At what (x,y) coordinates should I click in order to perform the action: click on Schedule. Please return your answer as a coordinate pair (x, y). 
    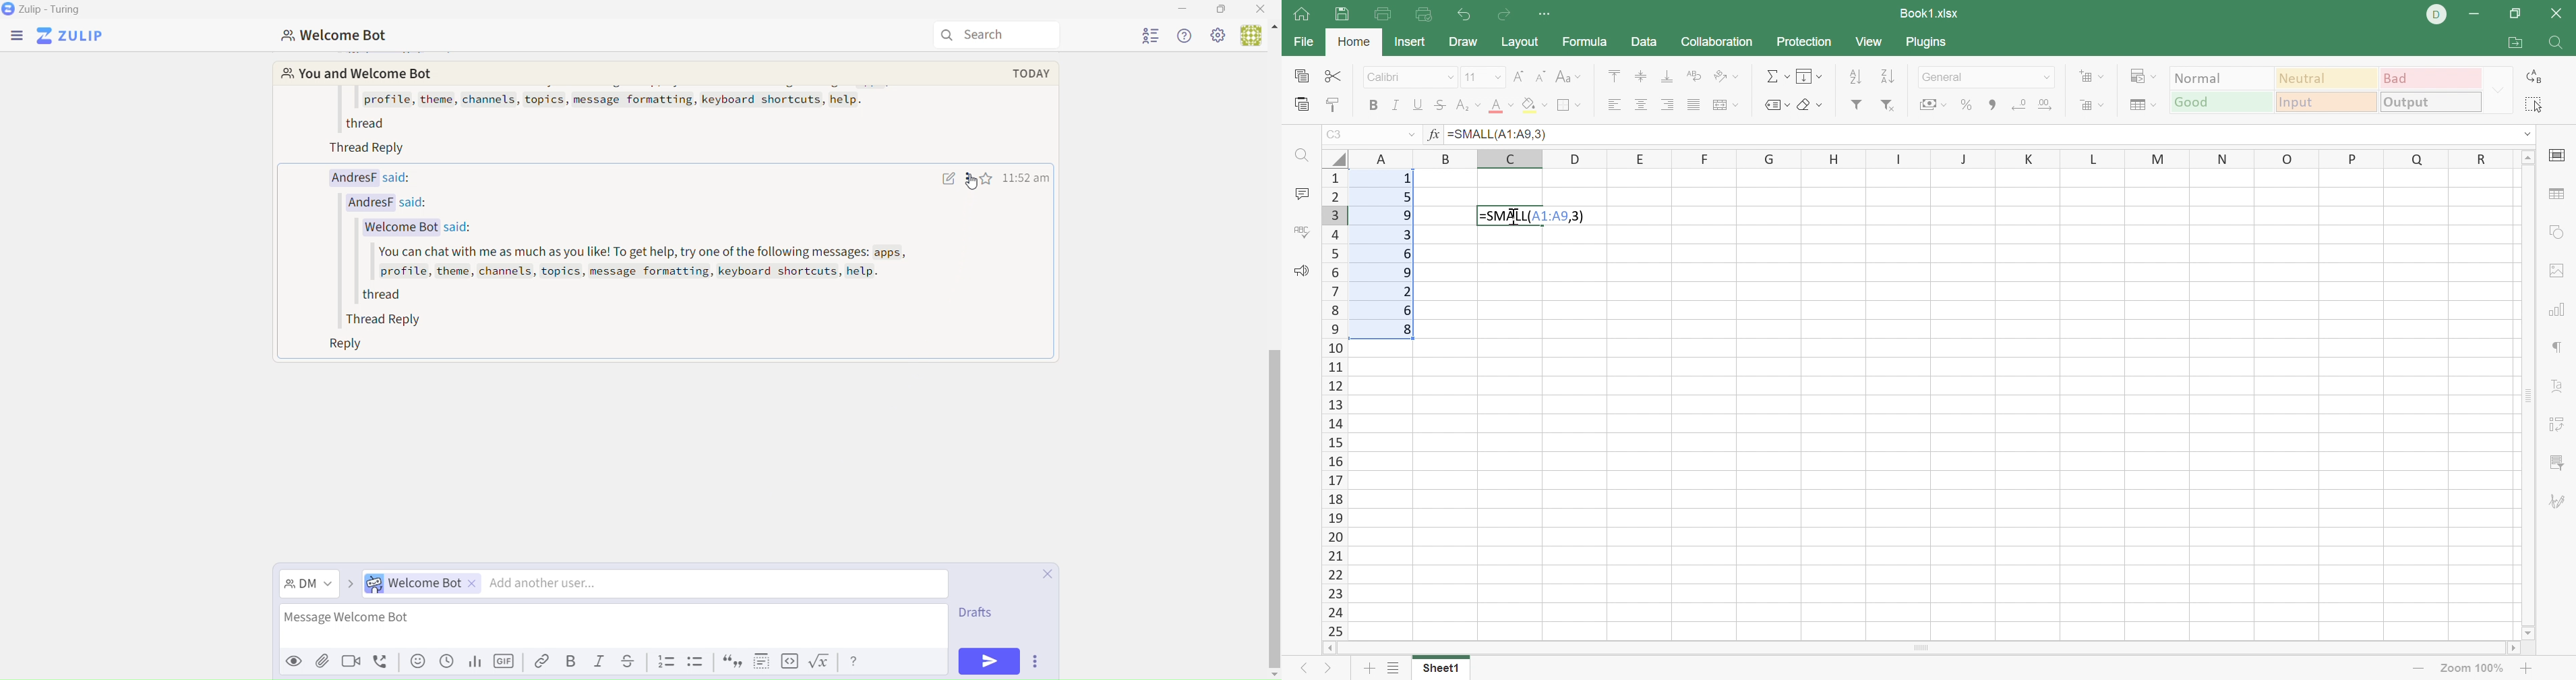
    Looking at the image, I should click on (446, 663).